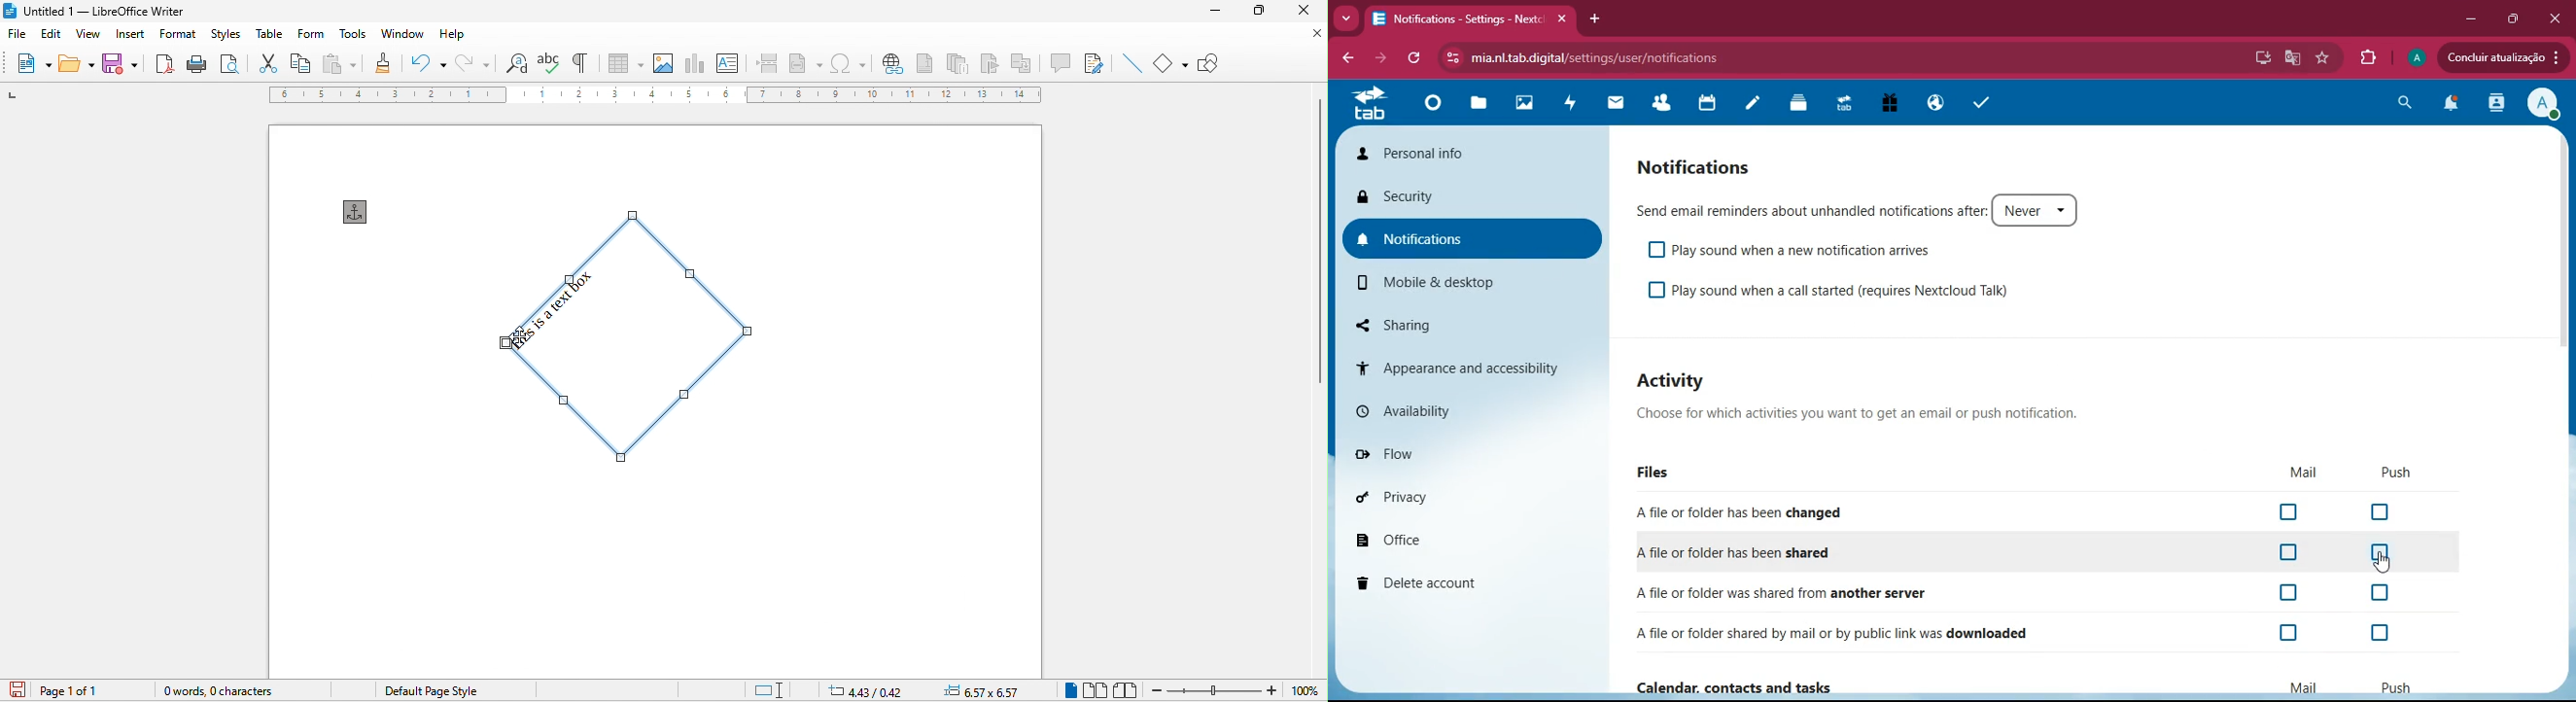 Image resolution: width=2576 pixels, height=728 pixels. What do you see at coordinates (1590, 55) in the screenshot?
I see `url` at bounding box center [1590, 55].